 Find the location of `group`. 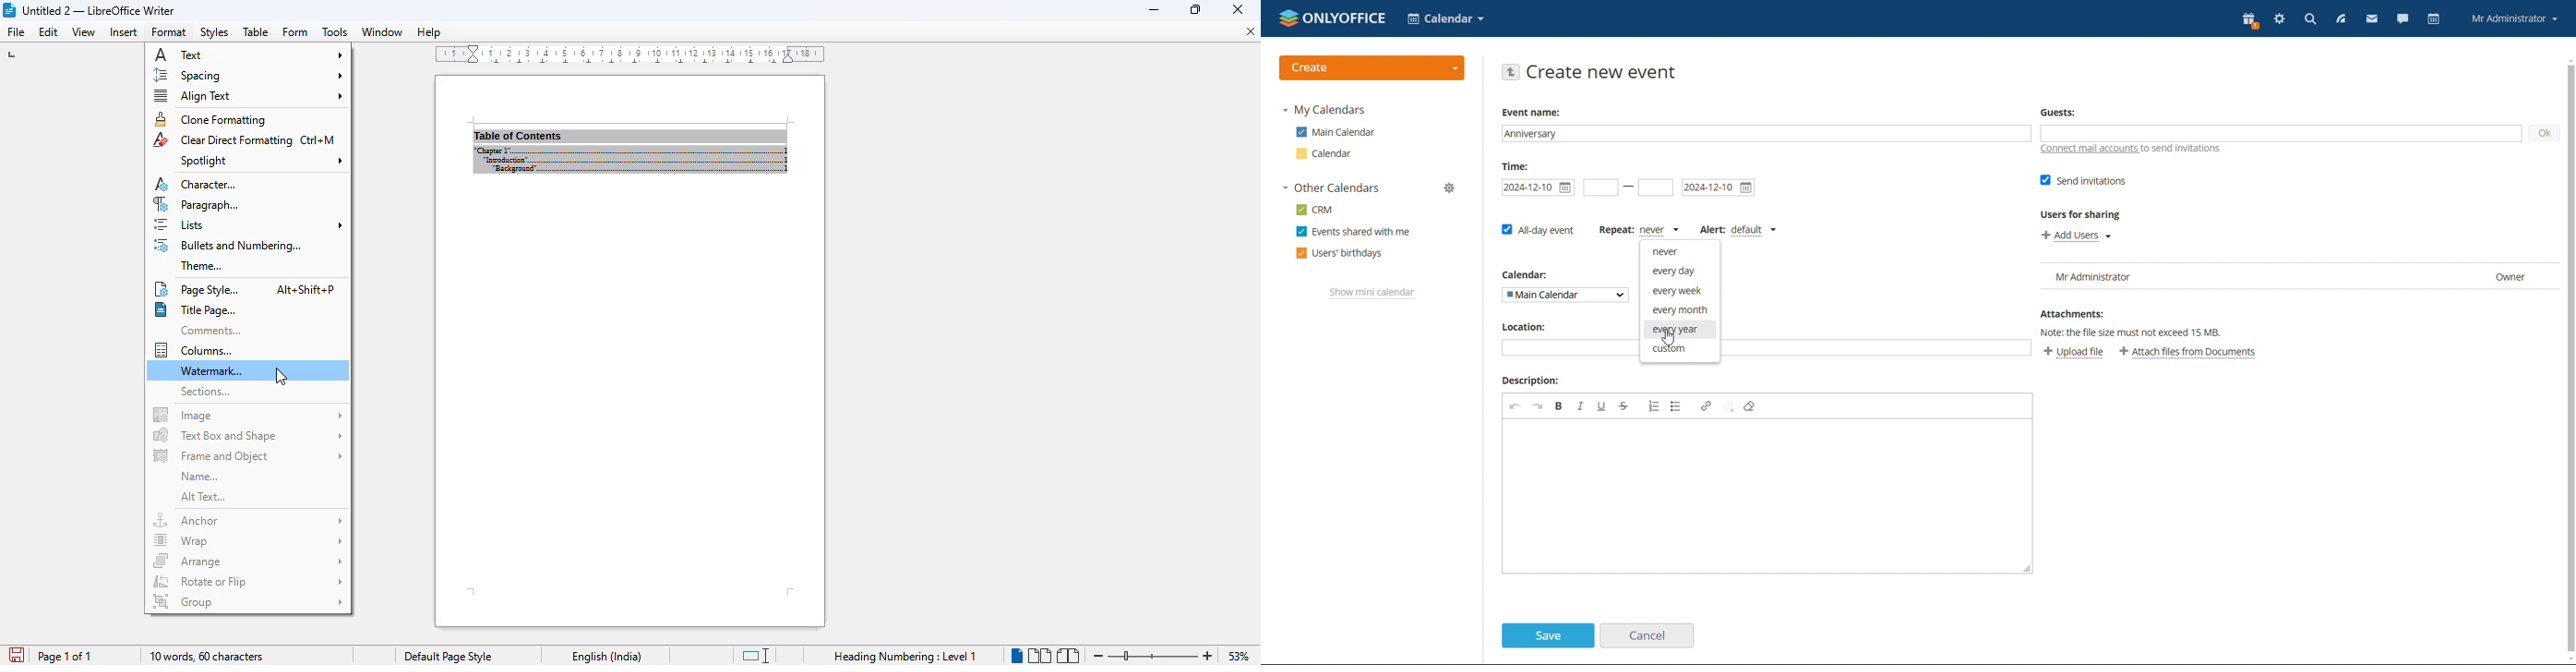

group is located at coordinates (247, 602).